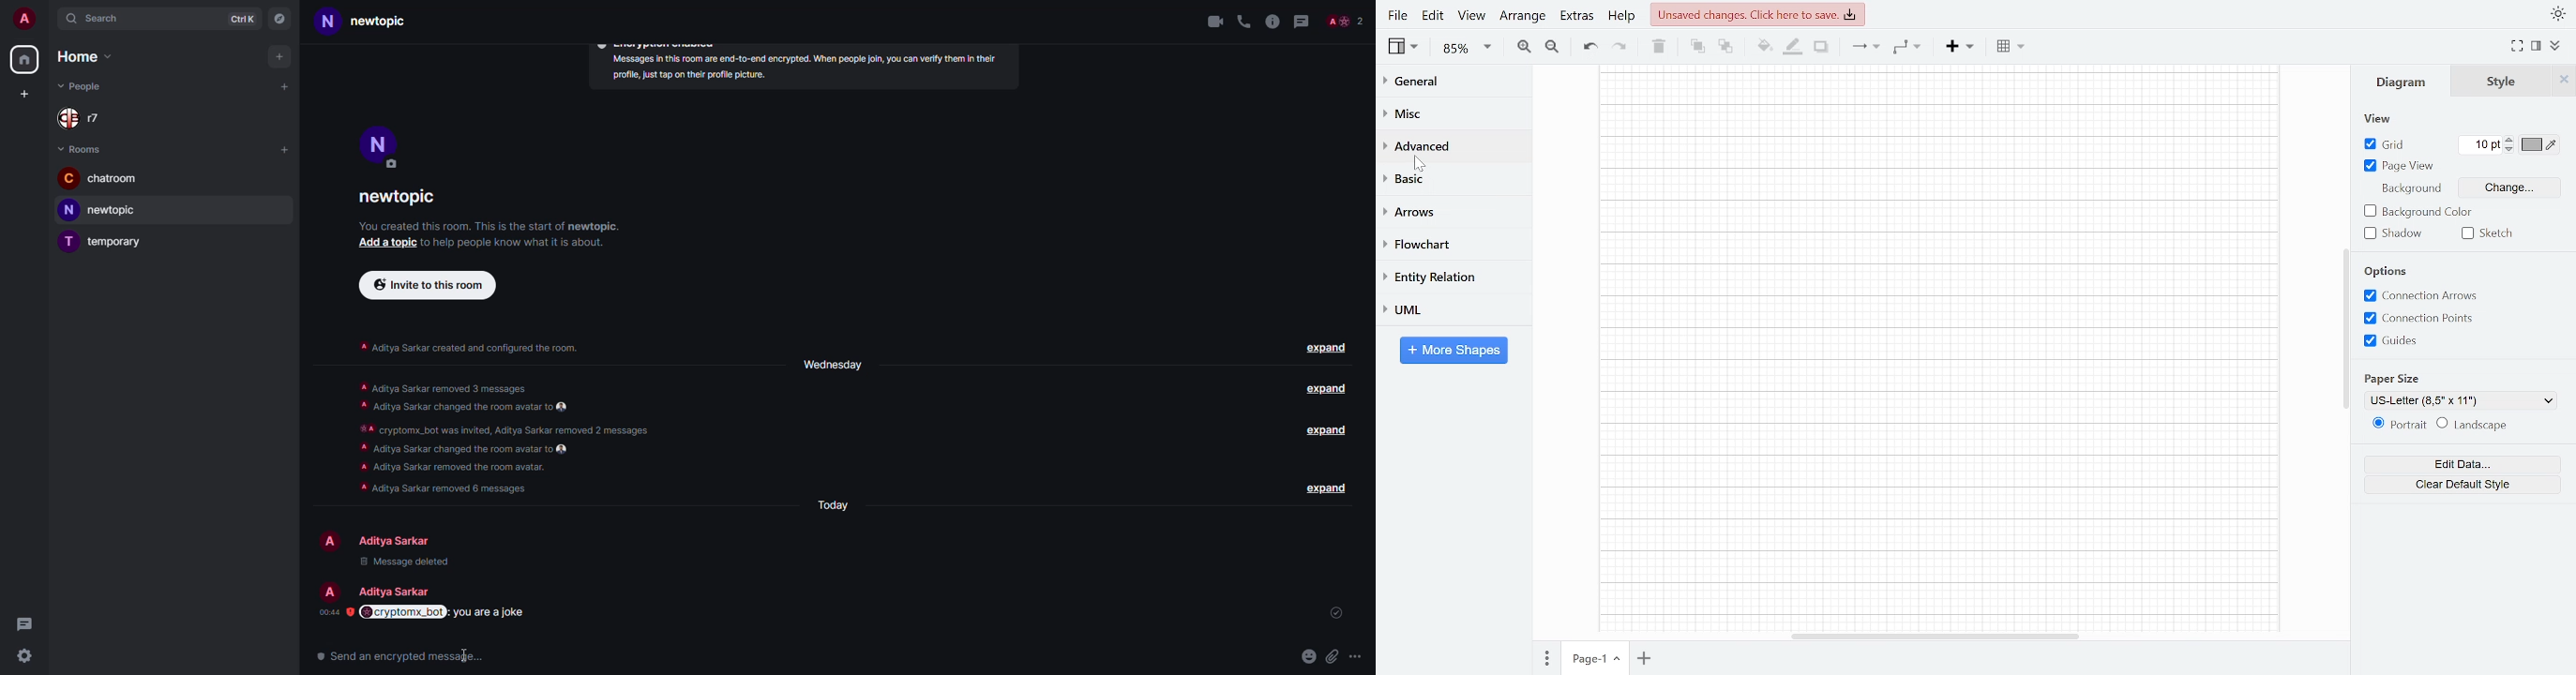 This screenshot has height=700, width=2576. What do you see at coordinates (2345, 328) in the screenshot?
I see `Vertical scrollbar` at bounding box center [2345, 328].